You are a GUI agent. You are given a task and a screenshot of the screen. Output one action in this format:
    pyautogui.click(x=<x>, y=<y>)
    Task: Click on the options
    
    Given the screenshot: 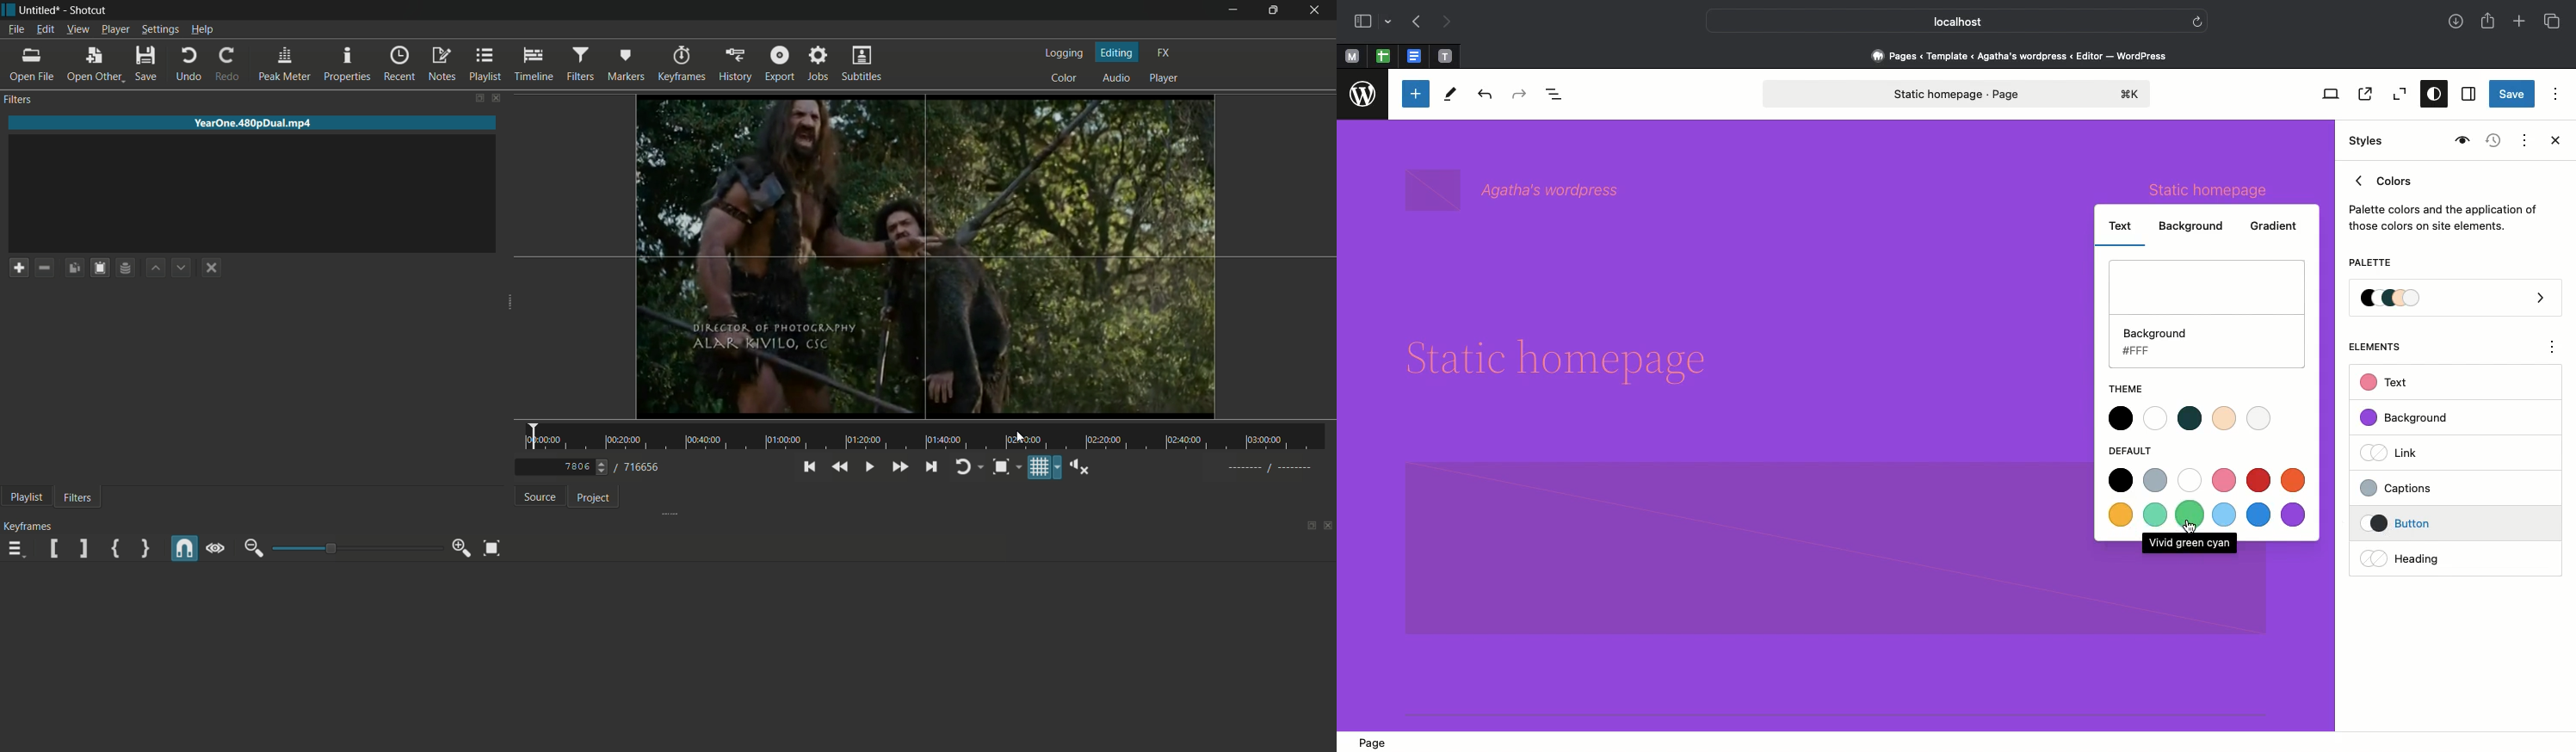 What is the action you would take?
    pyautogui.click(x=2553, y=349)
    